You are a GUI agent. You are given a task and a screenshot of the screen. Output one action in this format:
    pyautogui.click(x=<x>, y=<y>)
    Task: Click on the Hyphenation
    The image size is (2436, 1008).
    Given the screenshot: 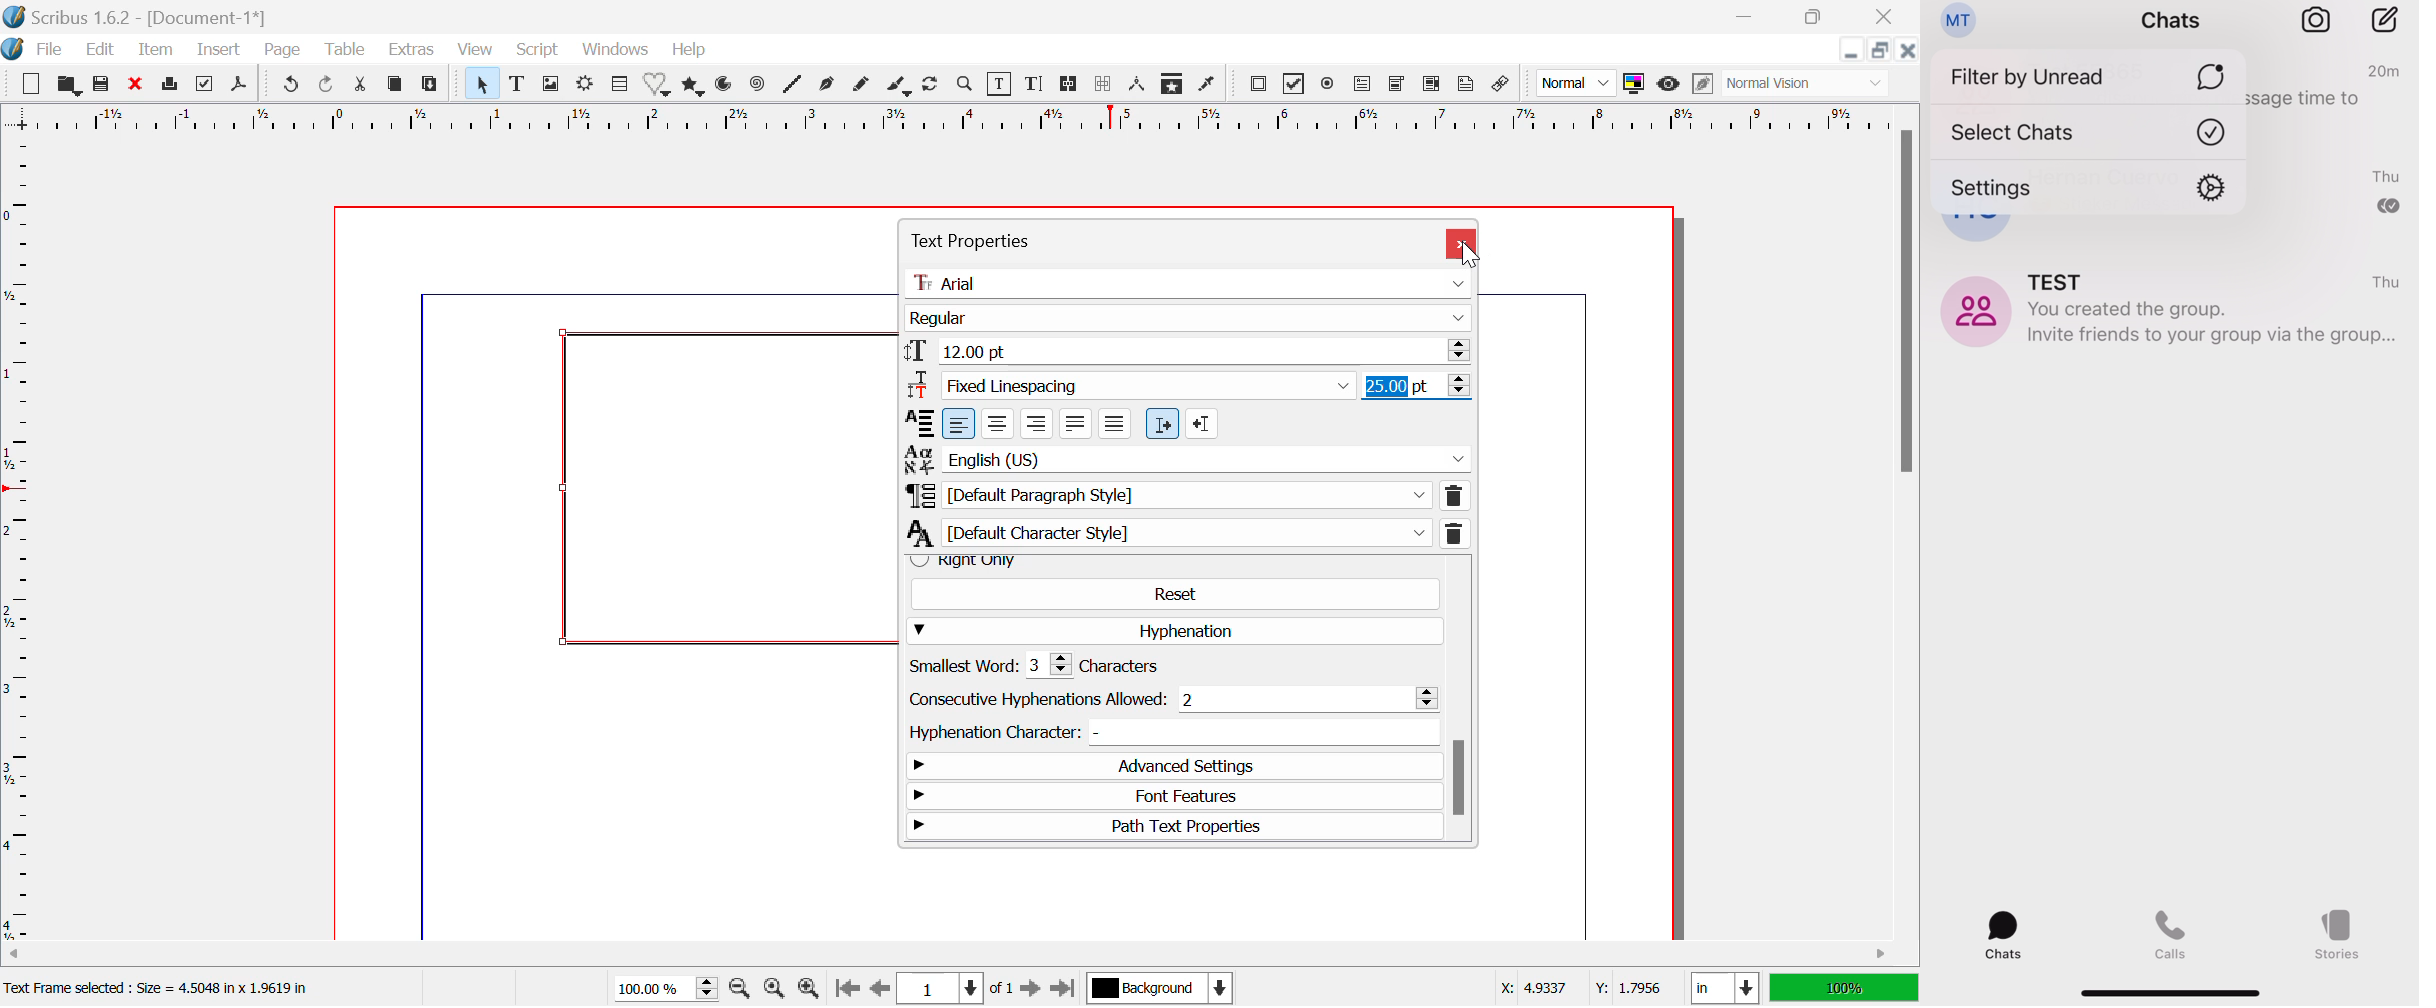 What is the action you would take?
    pyautogui.click(x=1176, y=631)
    